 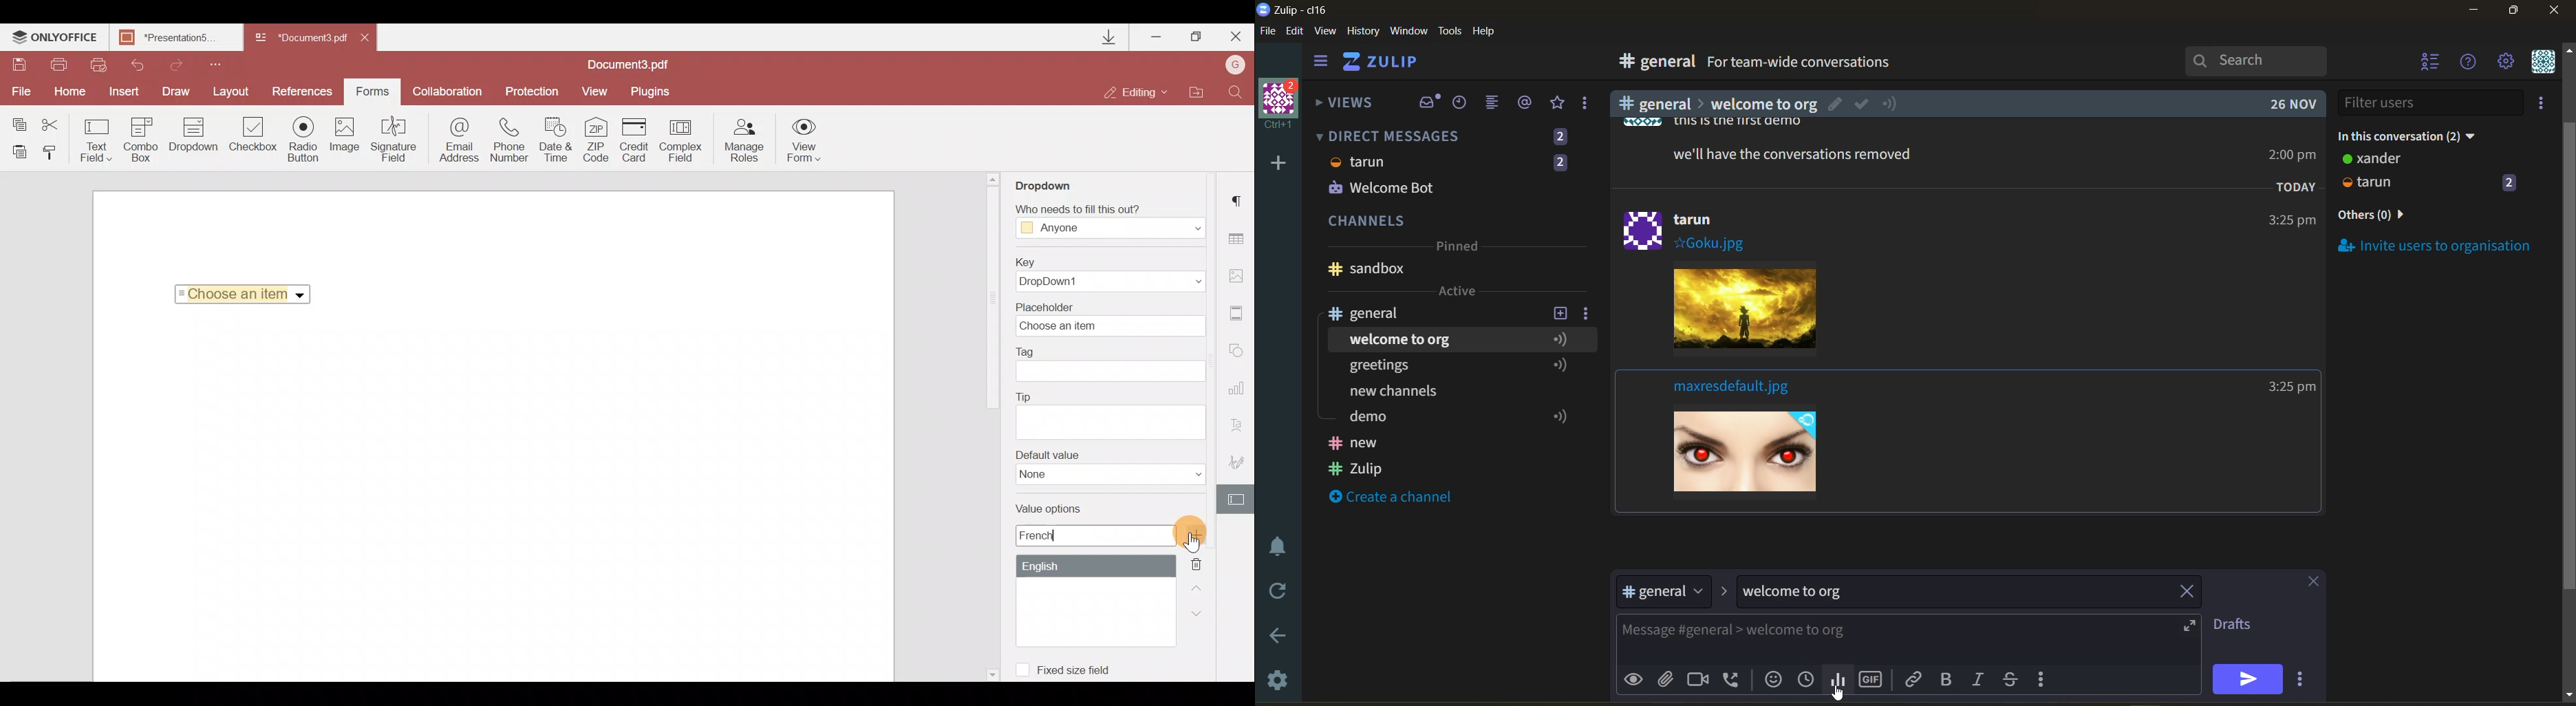 What do you see at coordinates (251, 137) in the screenshot?
I see `Checkbox` at bounding box center [251, 137].